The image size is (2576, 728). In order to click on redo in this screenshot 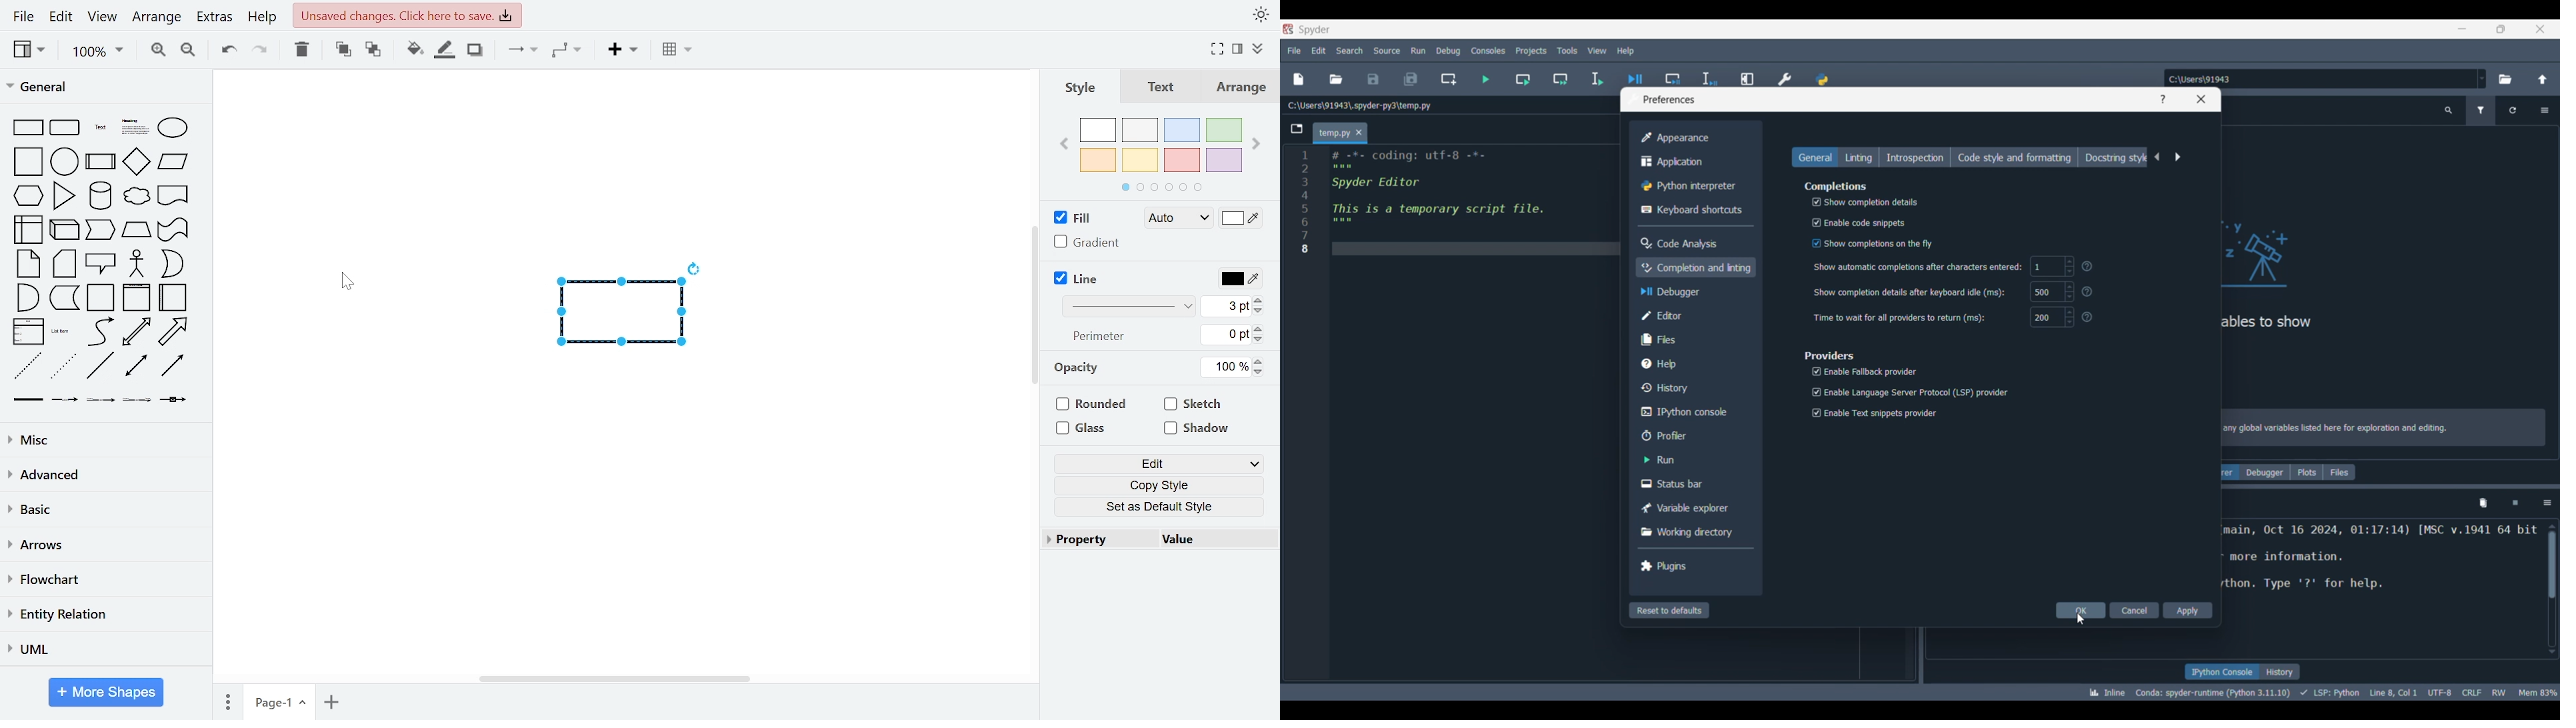, I will do `click(262, 53)`.